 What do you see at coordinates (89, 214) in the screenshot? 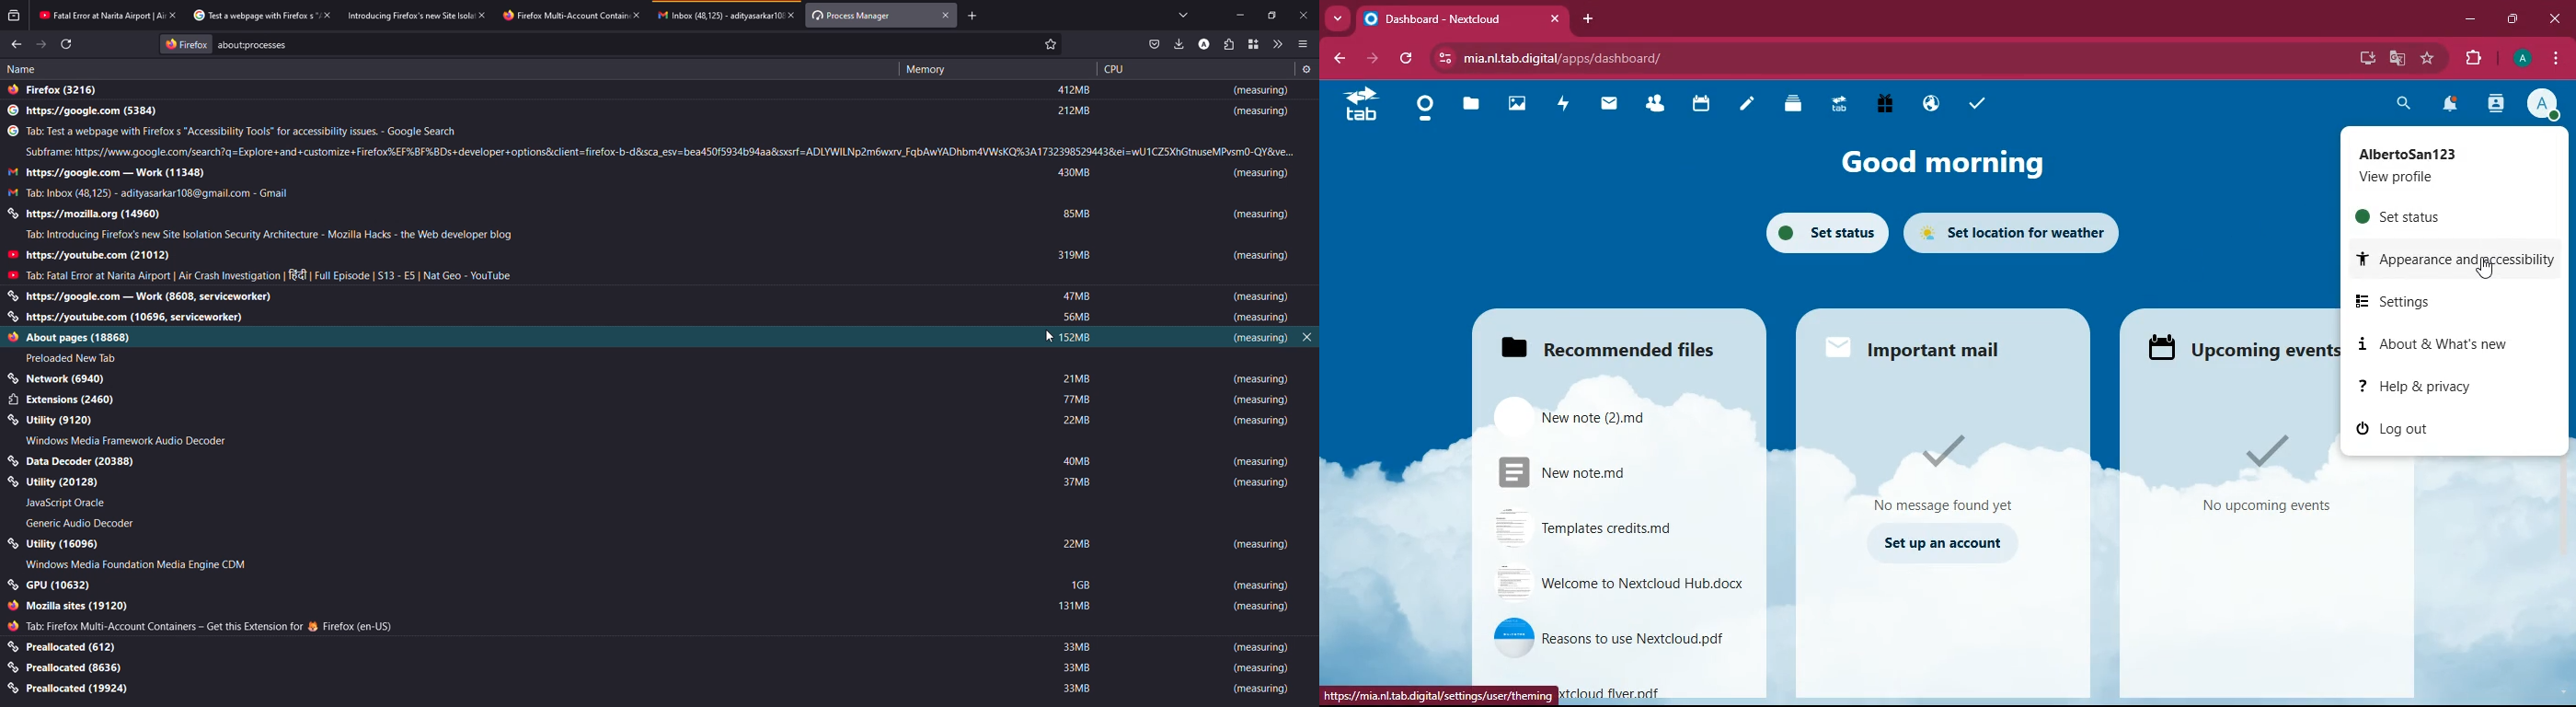
I see `https://mozilla.org (11348)` at bounding box center [89, 214].